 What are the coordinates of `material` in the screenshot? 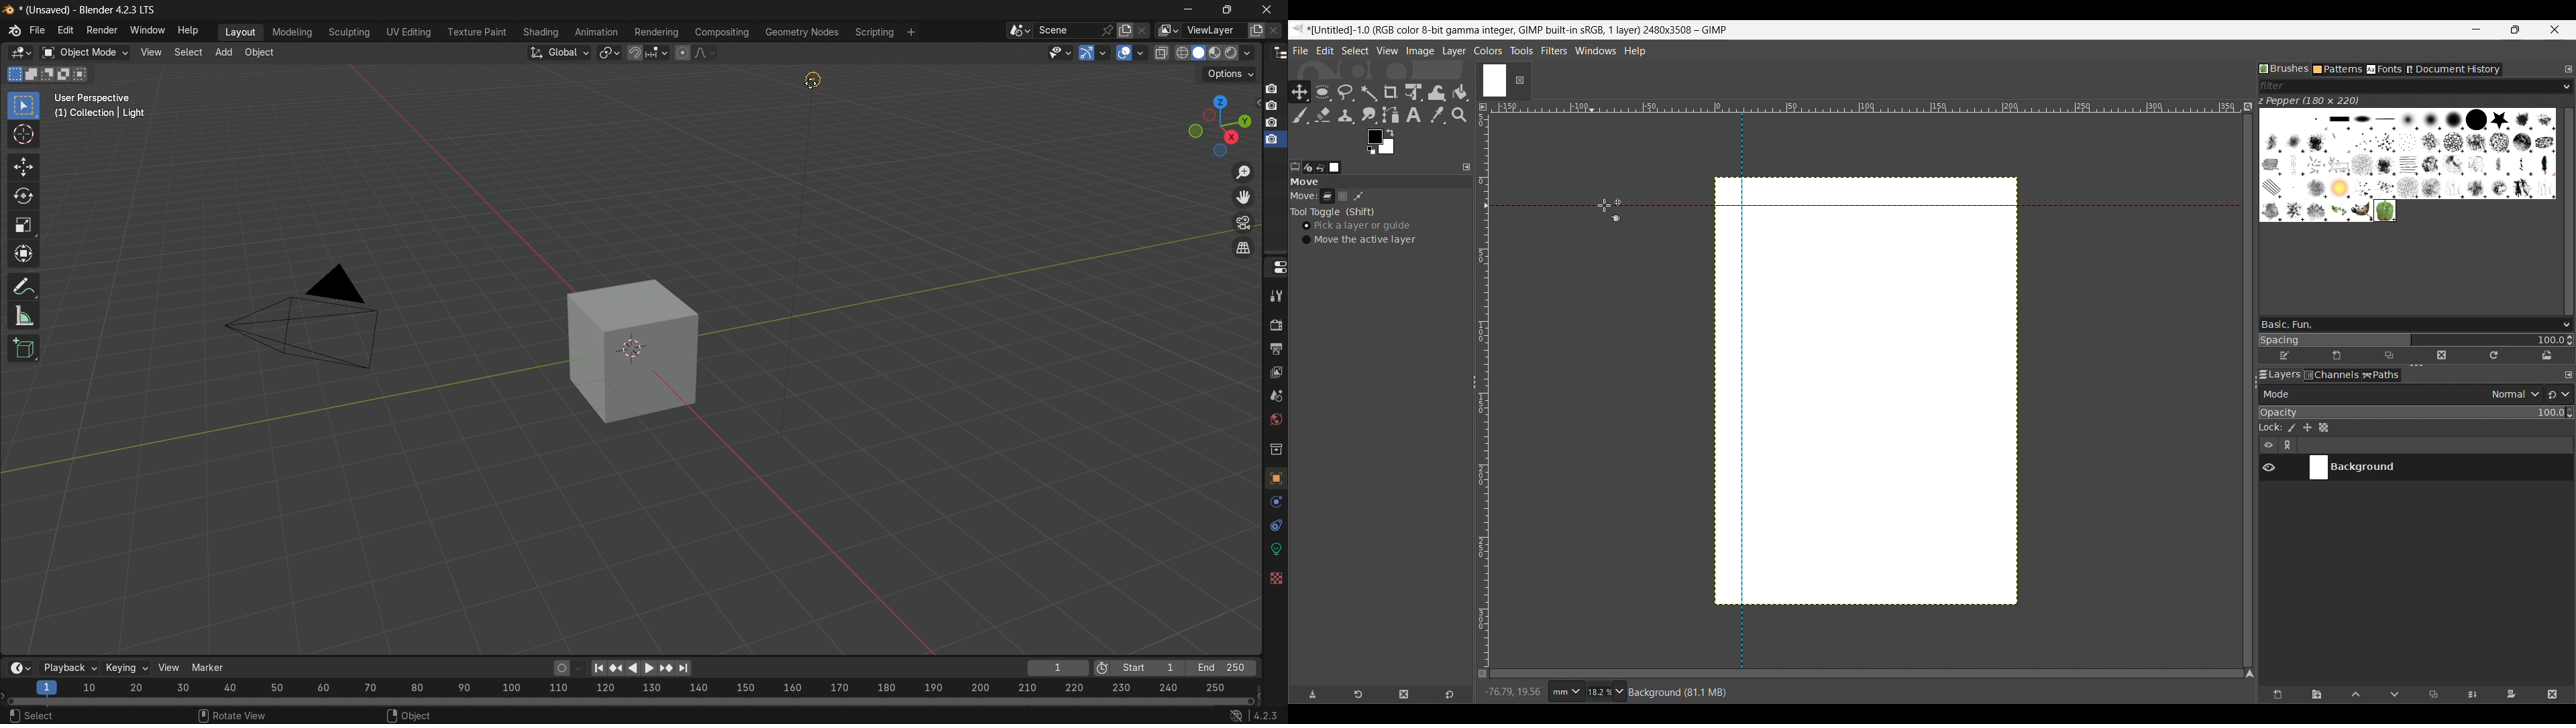 It's located at (1273, 621).